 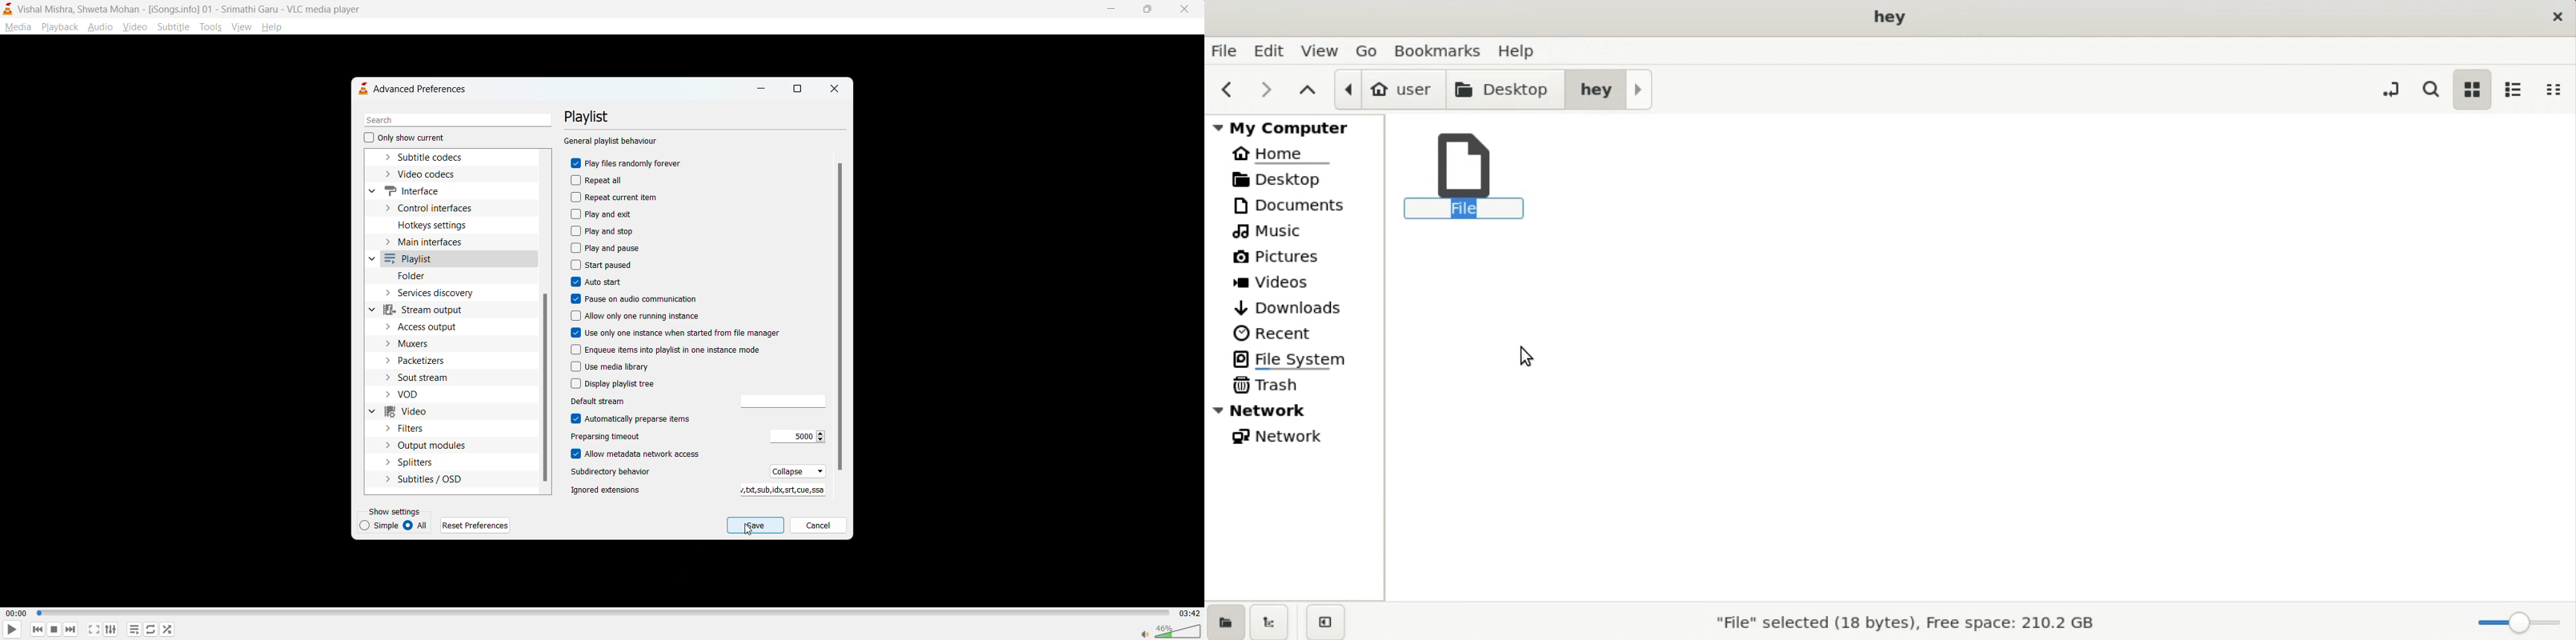 I want to click on previous, so click(x=1224, y=90).